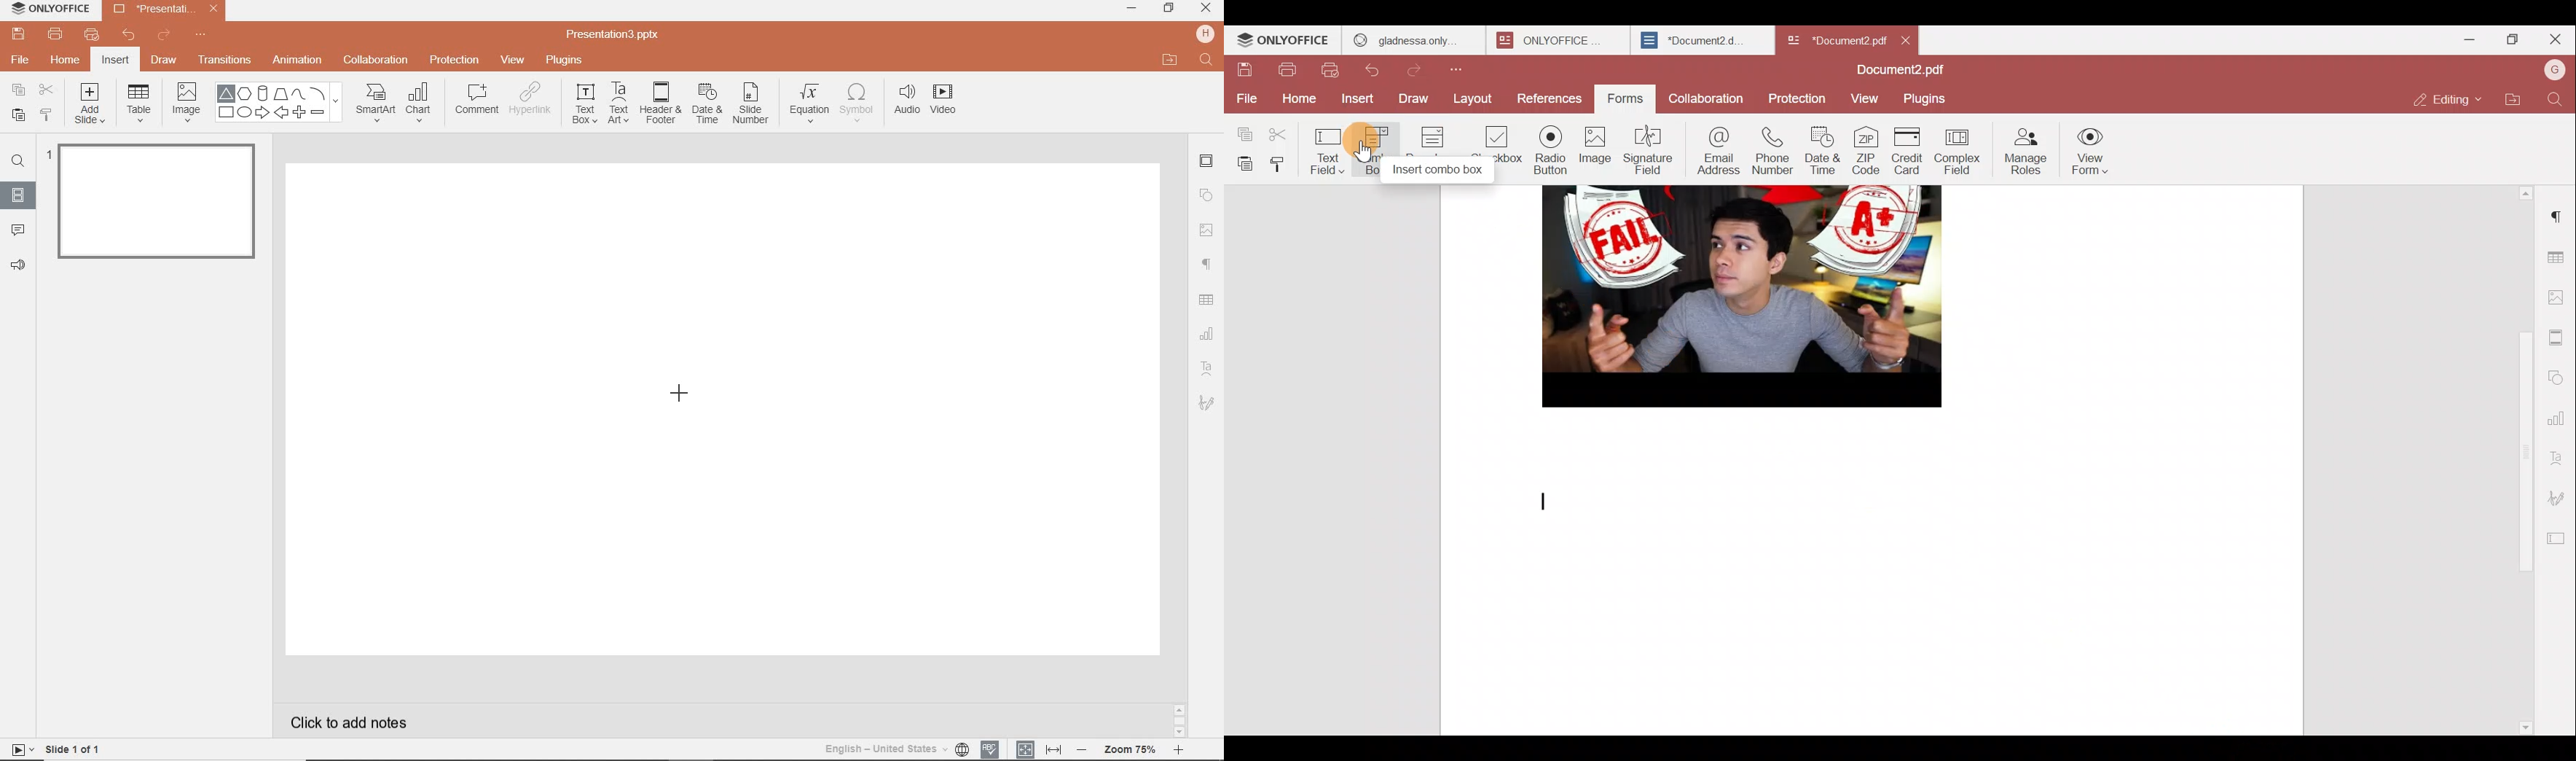 The image size is (2576, 784). Describe the element at coordinates (1178, 752) in the screenshot. I see `zoom in` at that location.